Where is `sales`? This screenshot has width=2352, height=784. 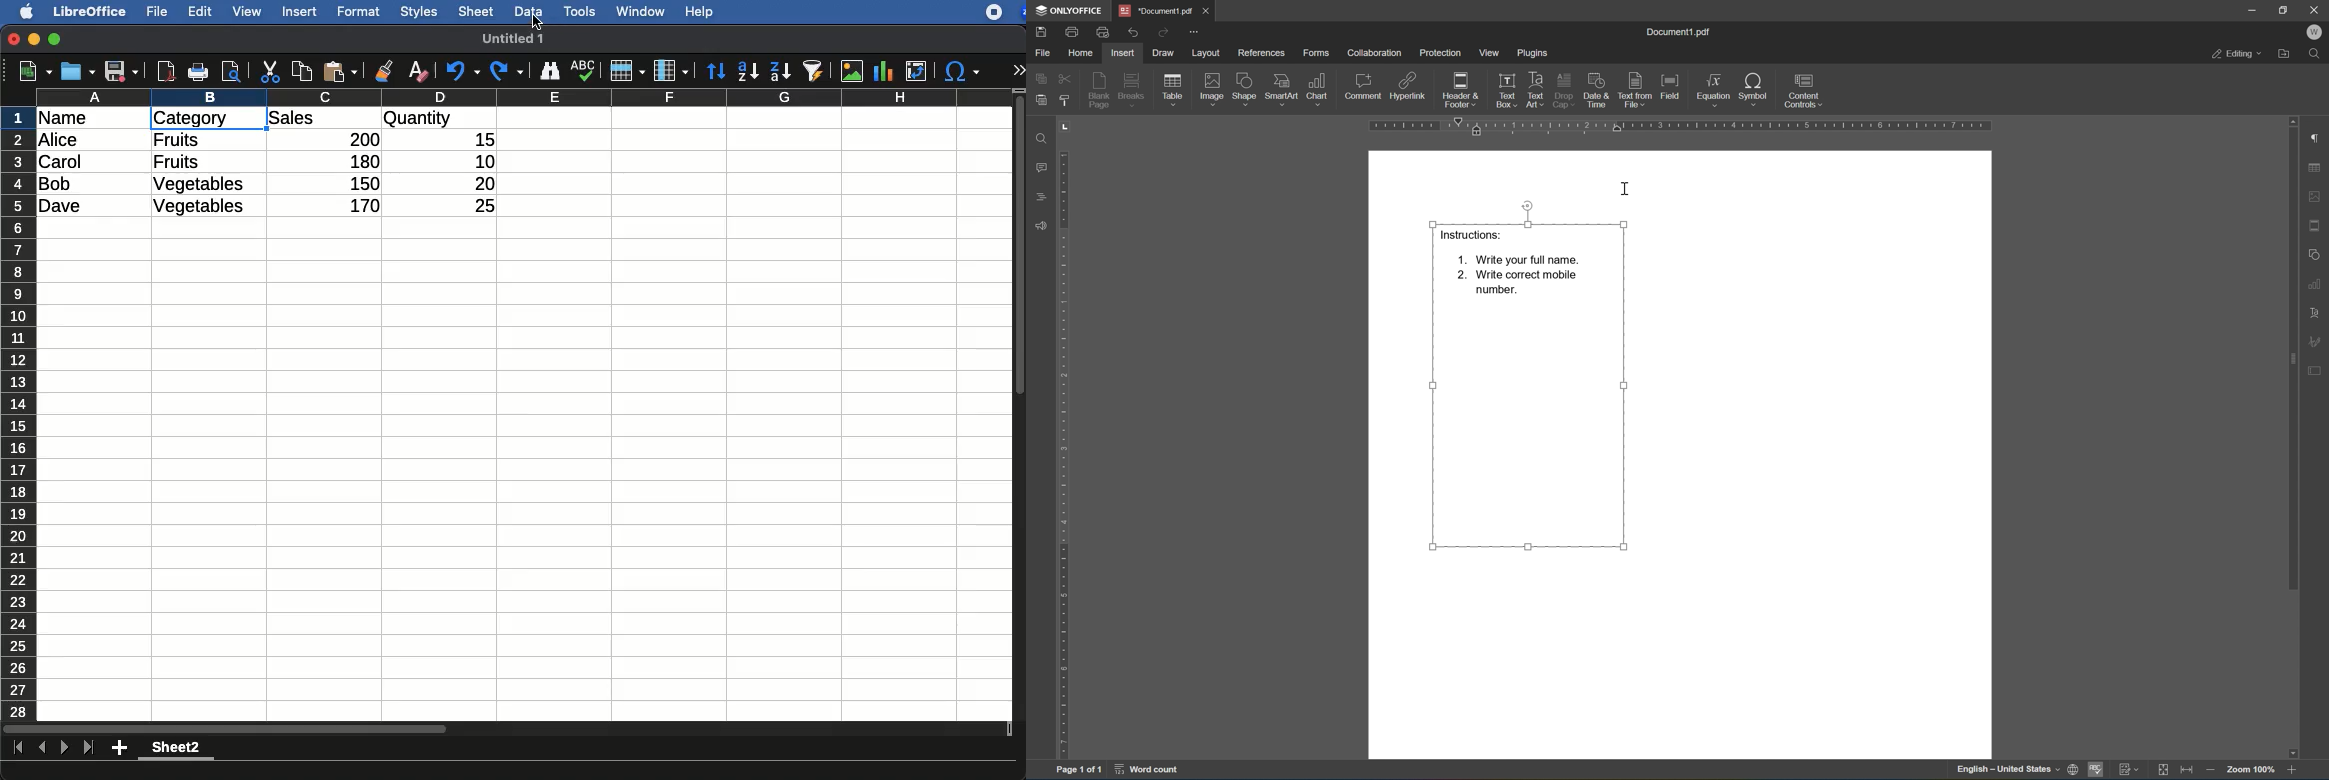 sales is located at coordinates (325, 119).